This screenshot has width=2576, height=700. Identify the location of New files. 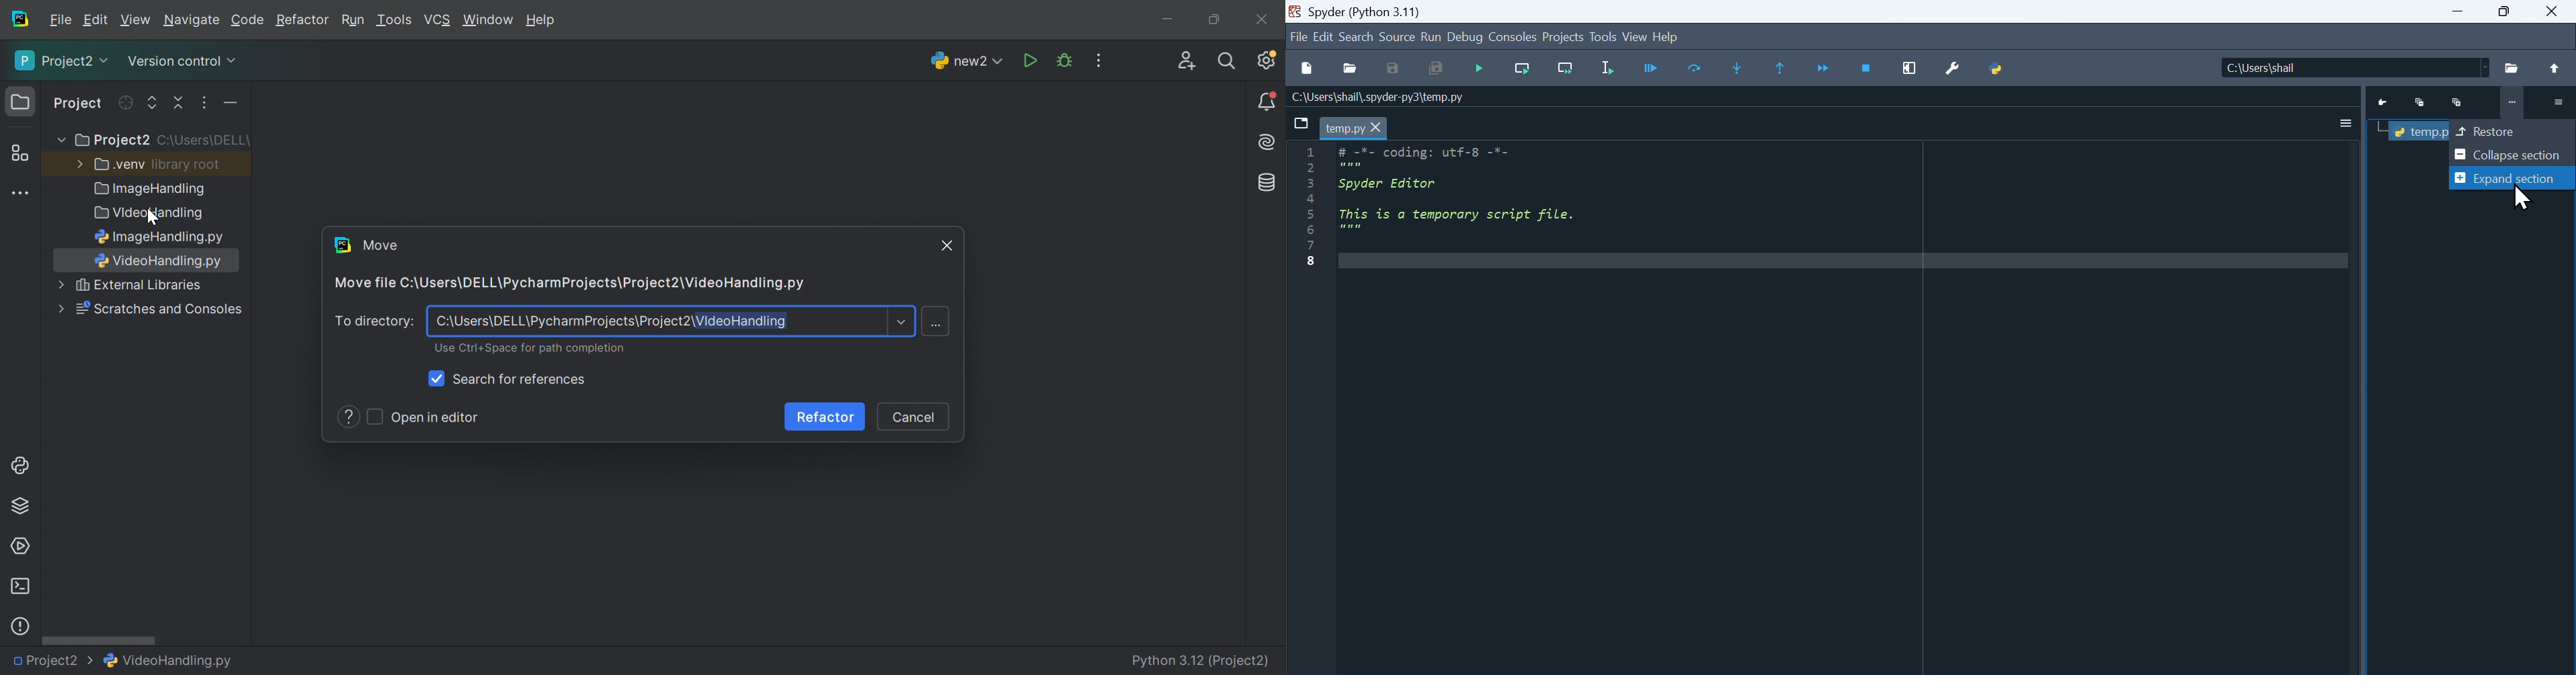
(1306, 69).